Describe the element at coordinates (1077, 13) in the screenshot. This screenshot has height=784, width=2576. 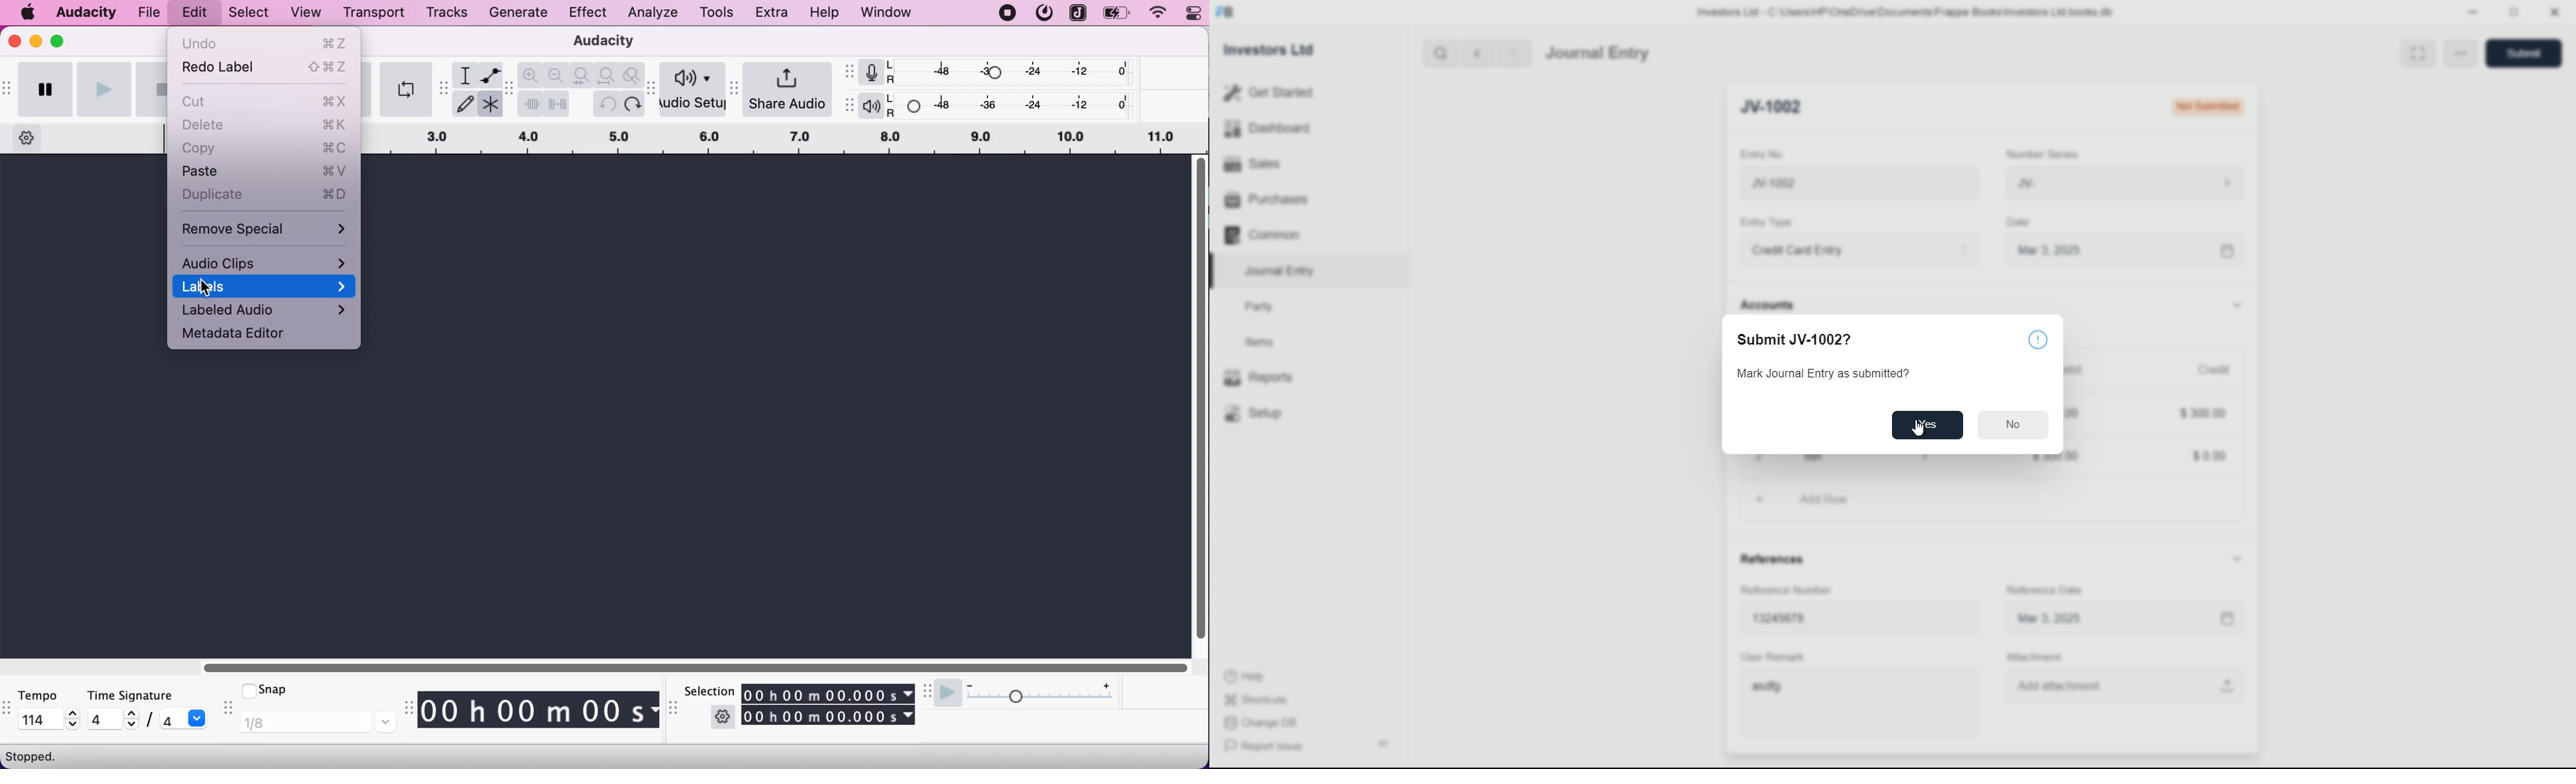
I see `joplin` at that location.